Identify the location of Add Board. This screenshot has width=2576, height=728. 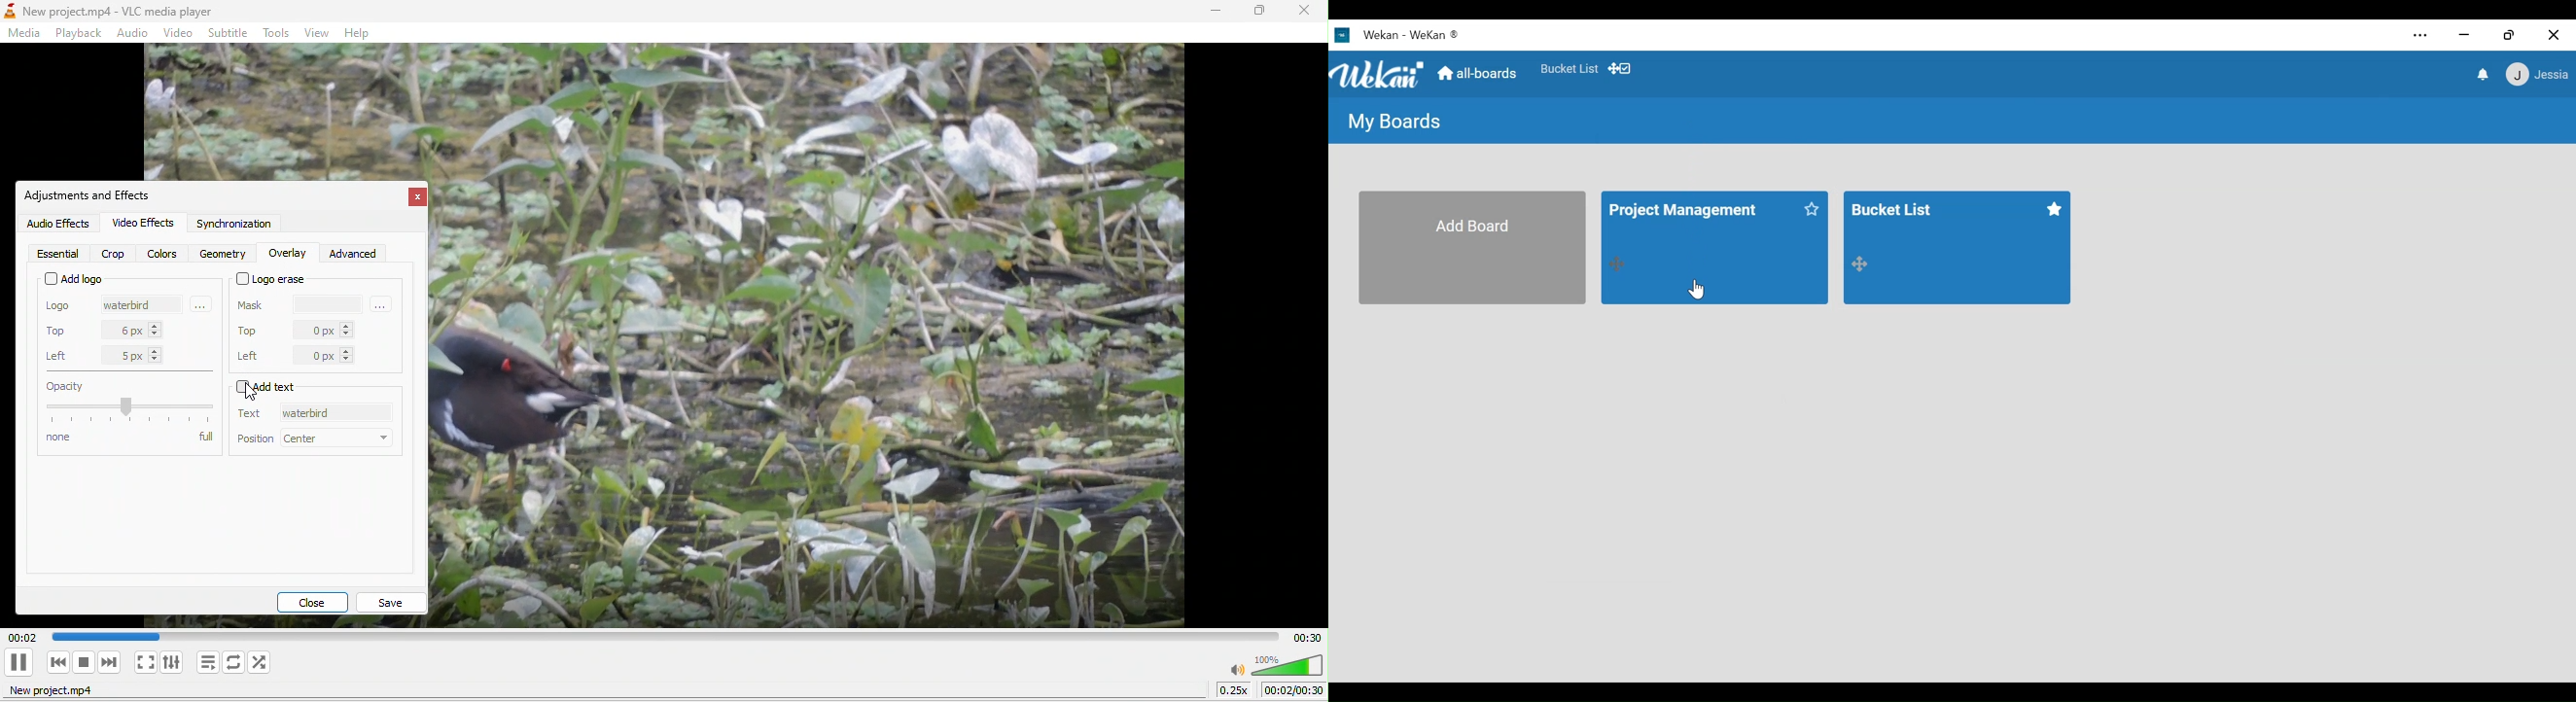
(1471, 247).